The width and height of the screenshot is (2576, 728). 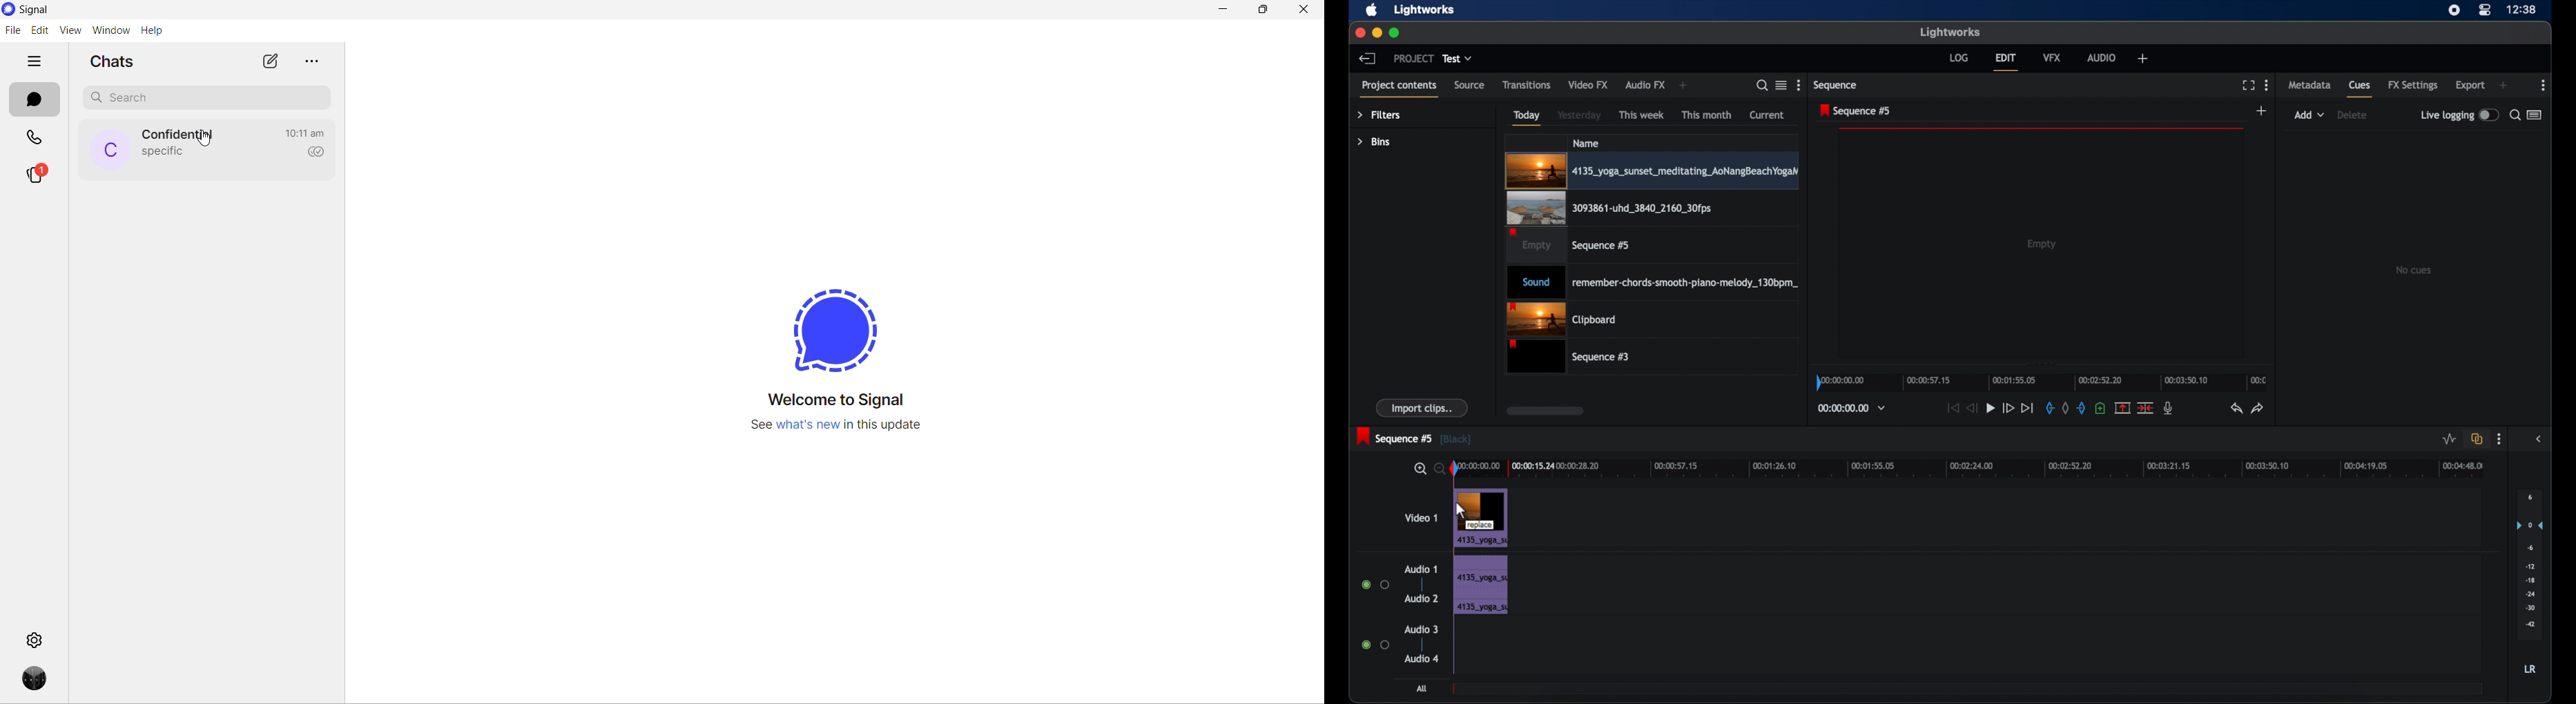 I want to click on search for cues, so click(x=2514, y=114).